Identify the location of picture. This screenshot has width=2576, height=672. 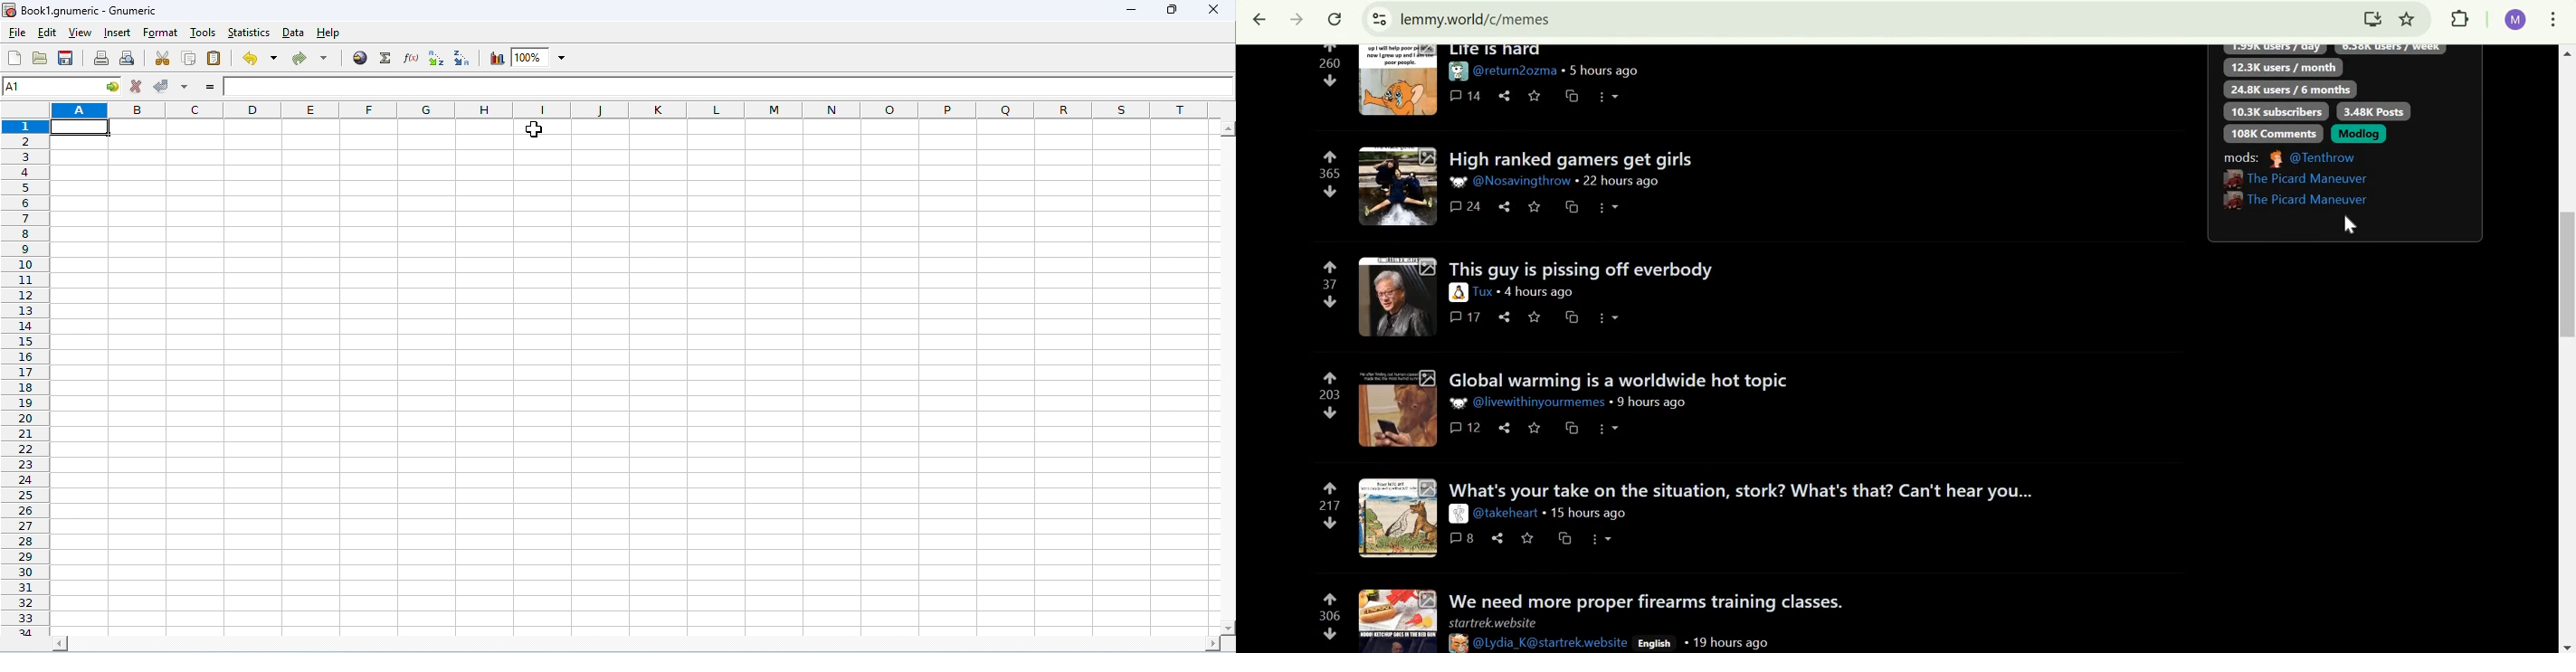
(1461, 403).